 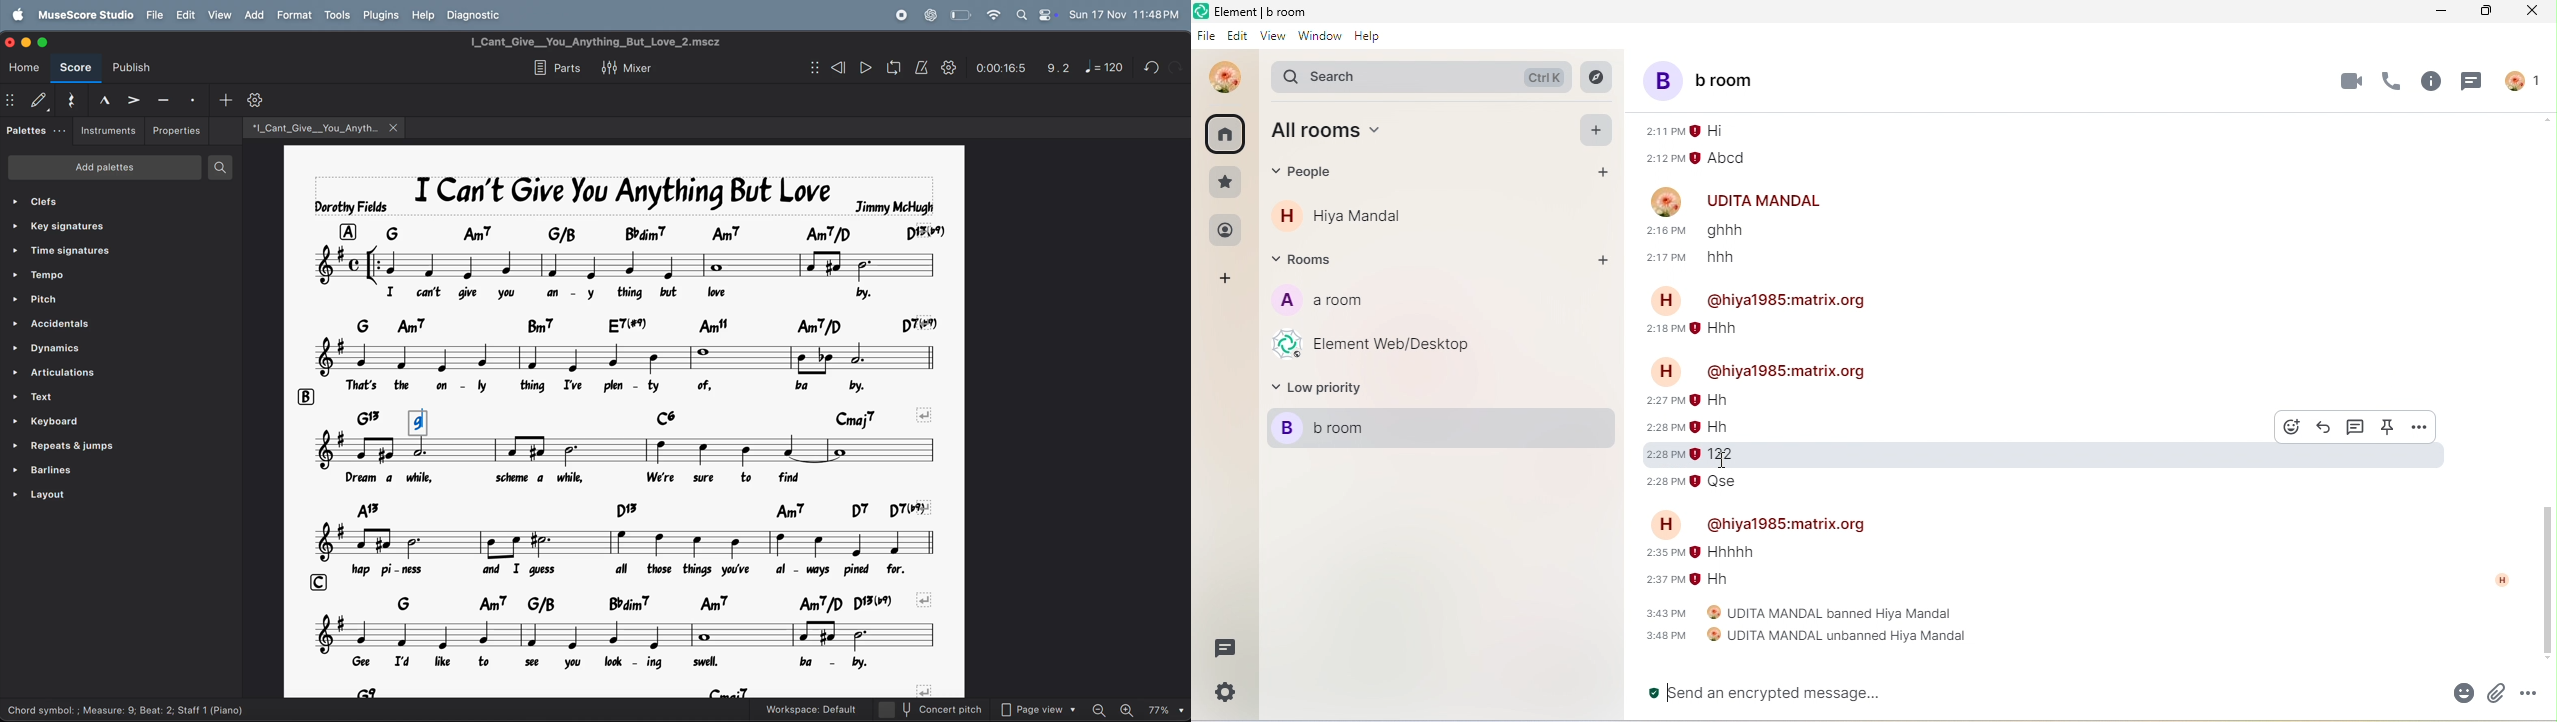 What do you see at coordinates (2544, 578) in the screenshot?
I see `vertical scroll bar` at bounding box center [2544, 578].